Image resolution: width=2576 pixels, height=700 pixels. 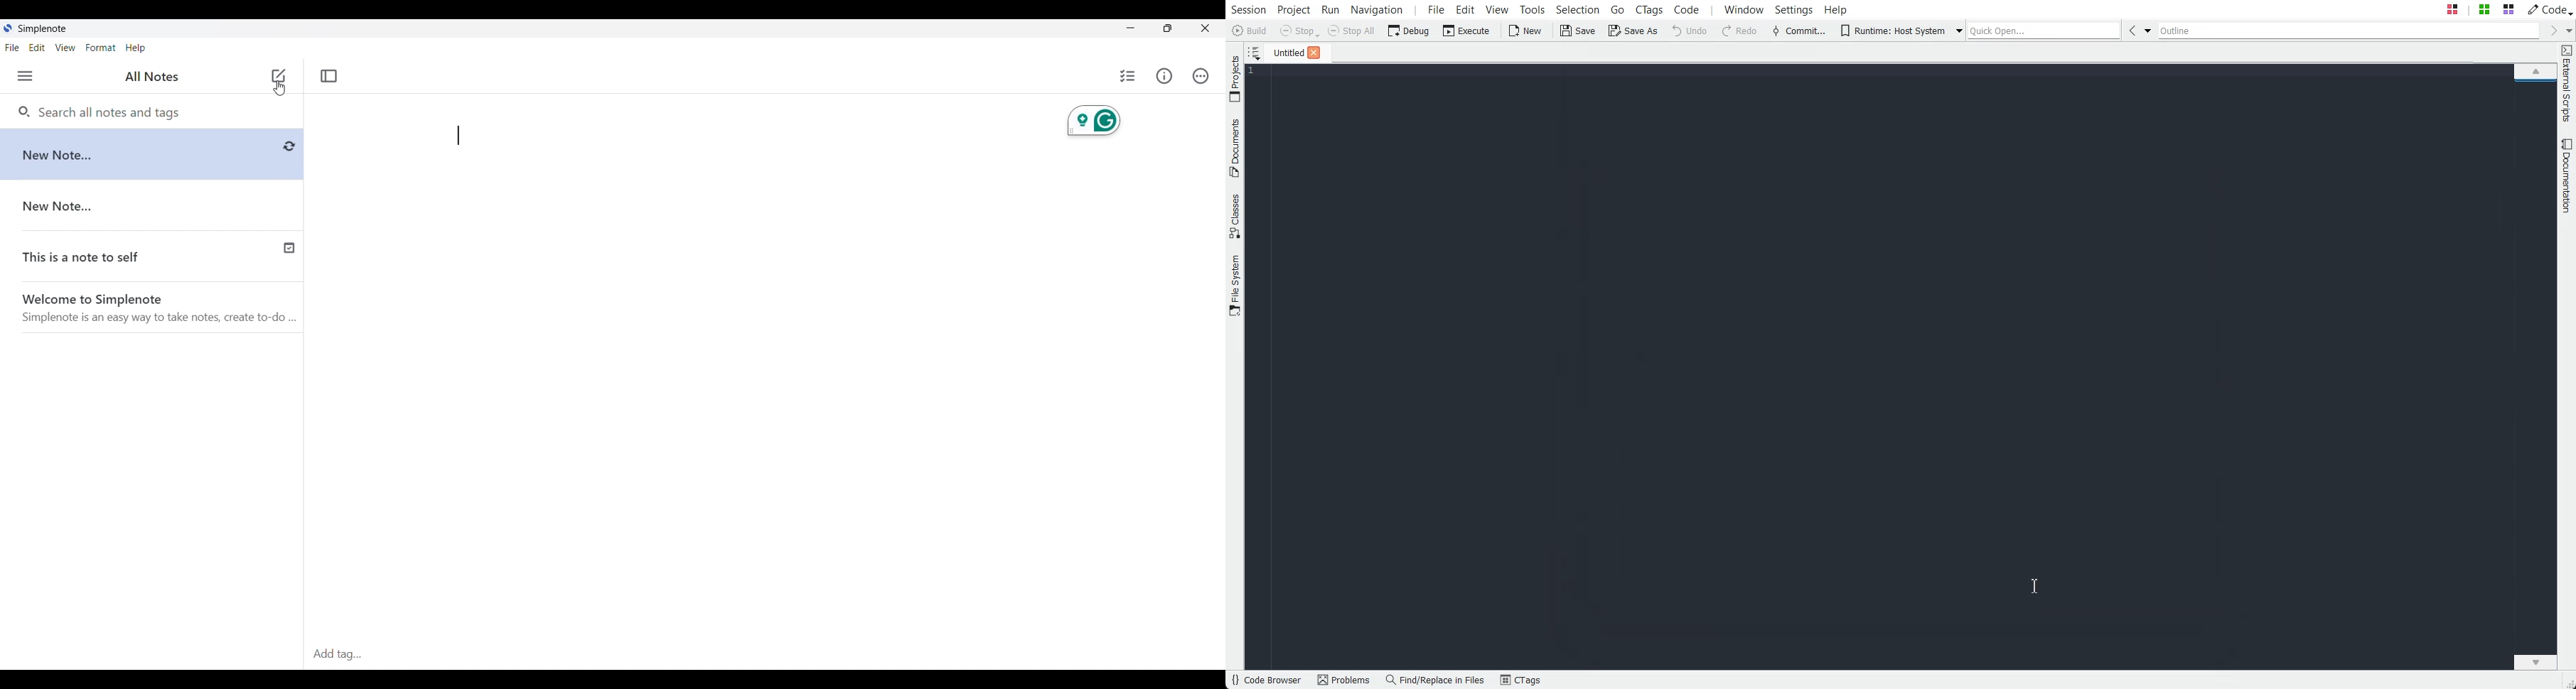 I want to click on Slide Shifter, so click(x=2567, y=682).